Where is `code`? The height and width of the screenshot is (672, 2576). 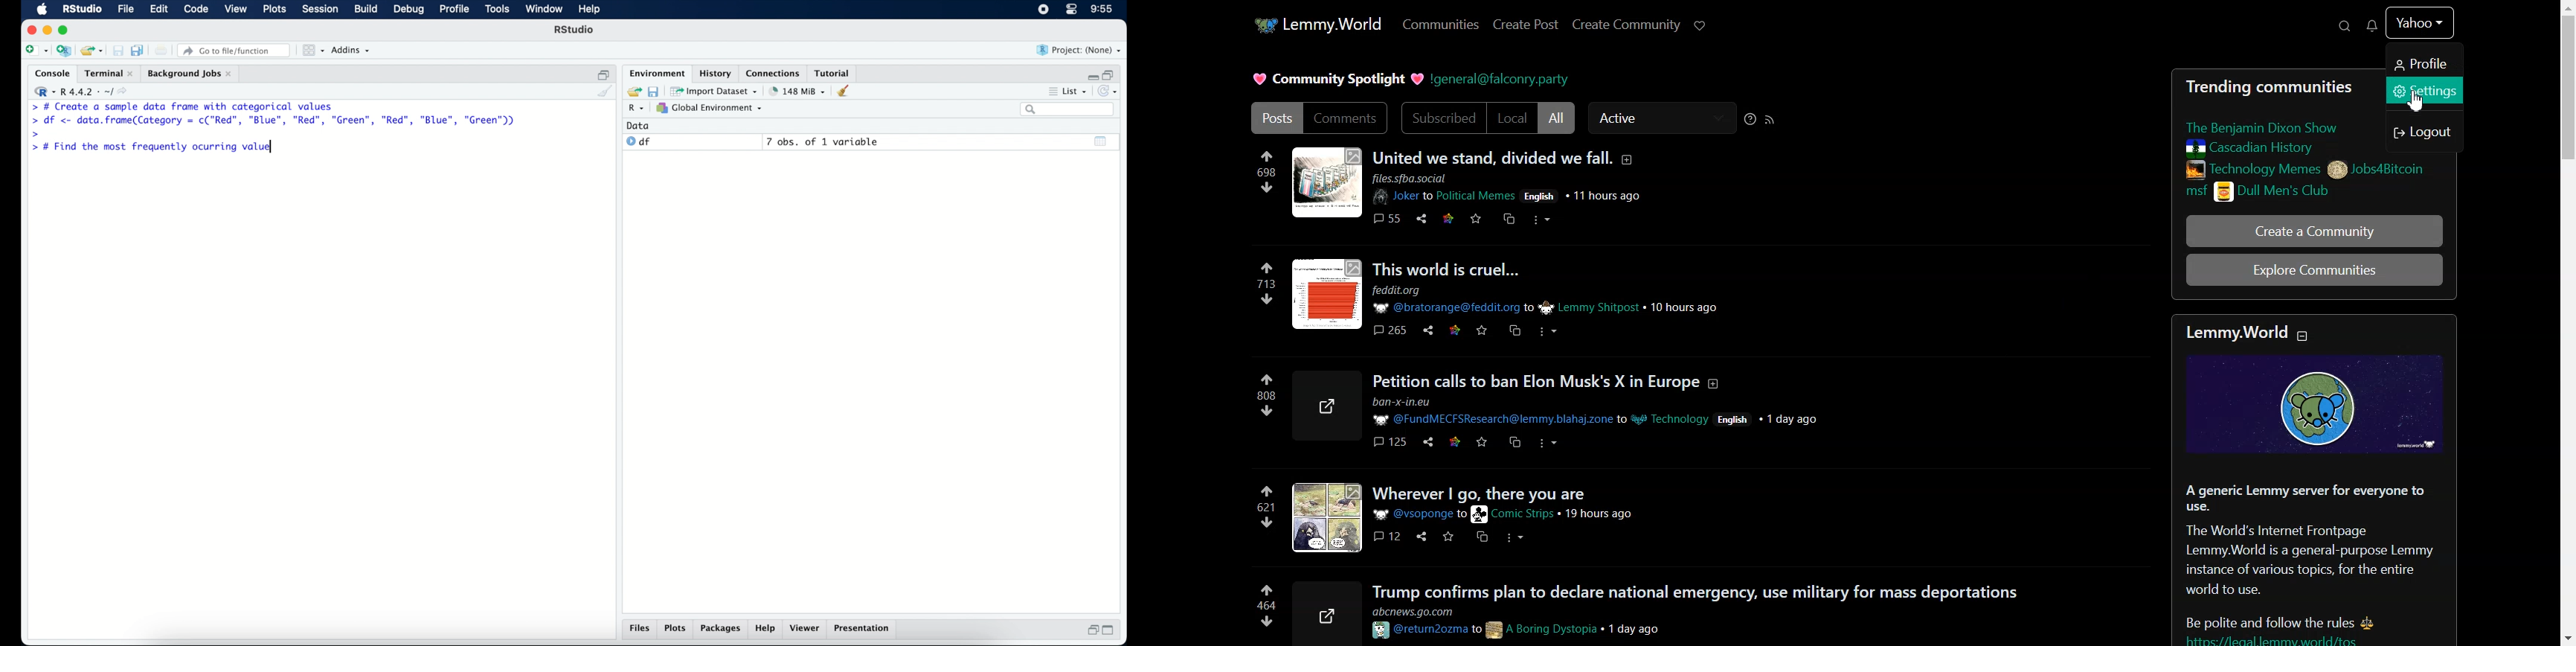 code is located at coordinates (196, 10).